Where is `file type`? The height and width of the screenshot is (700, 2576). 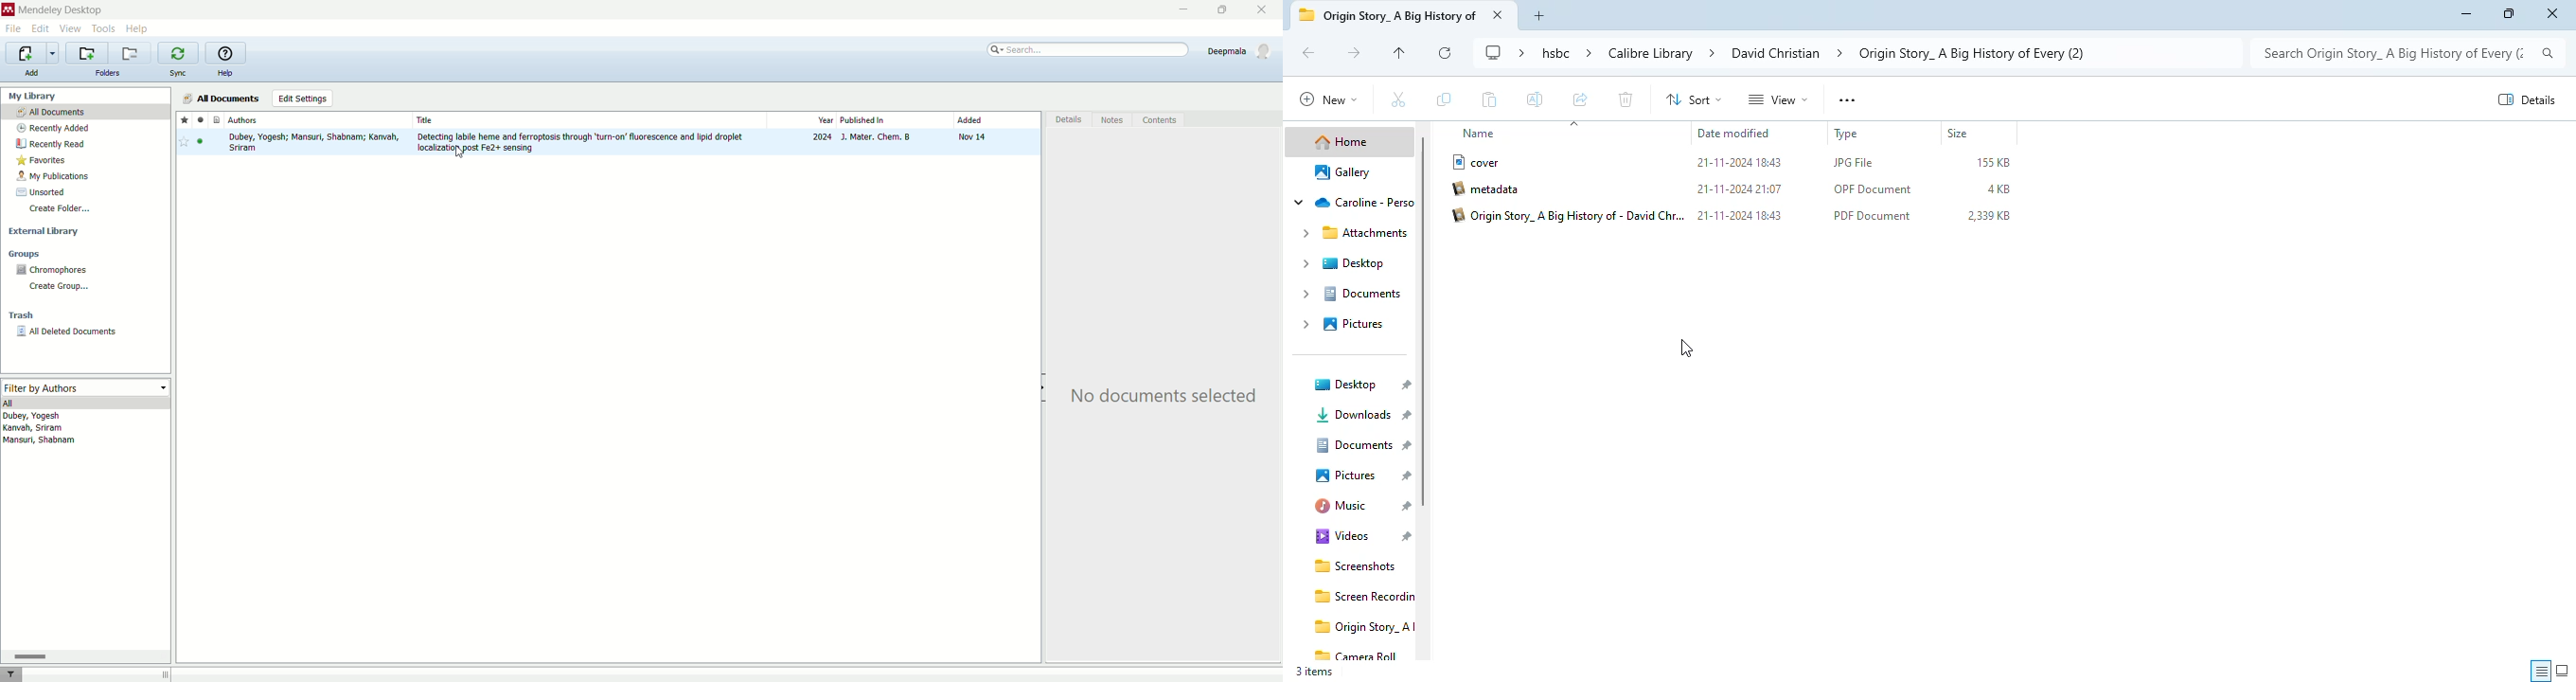
file type is located at coordinates (1874, 190).